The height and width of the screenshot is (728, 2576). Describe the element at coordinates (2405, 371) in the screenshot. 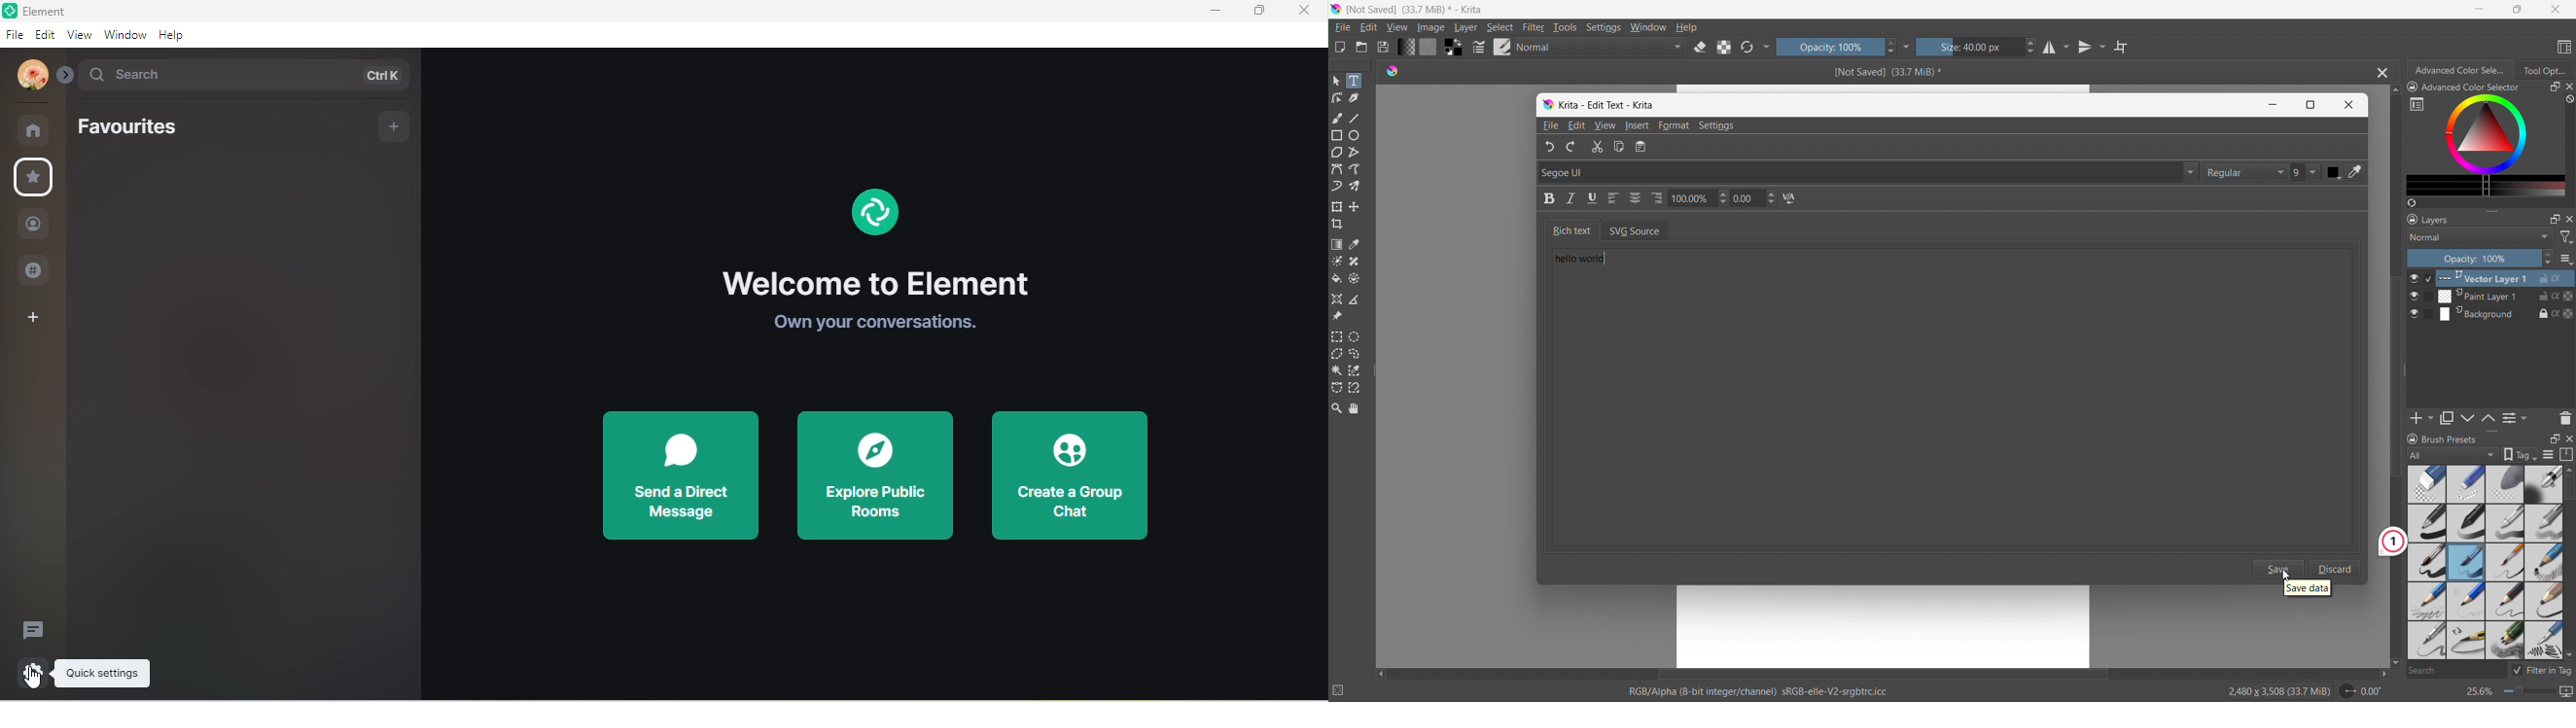

I see `resize` at that location.